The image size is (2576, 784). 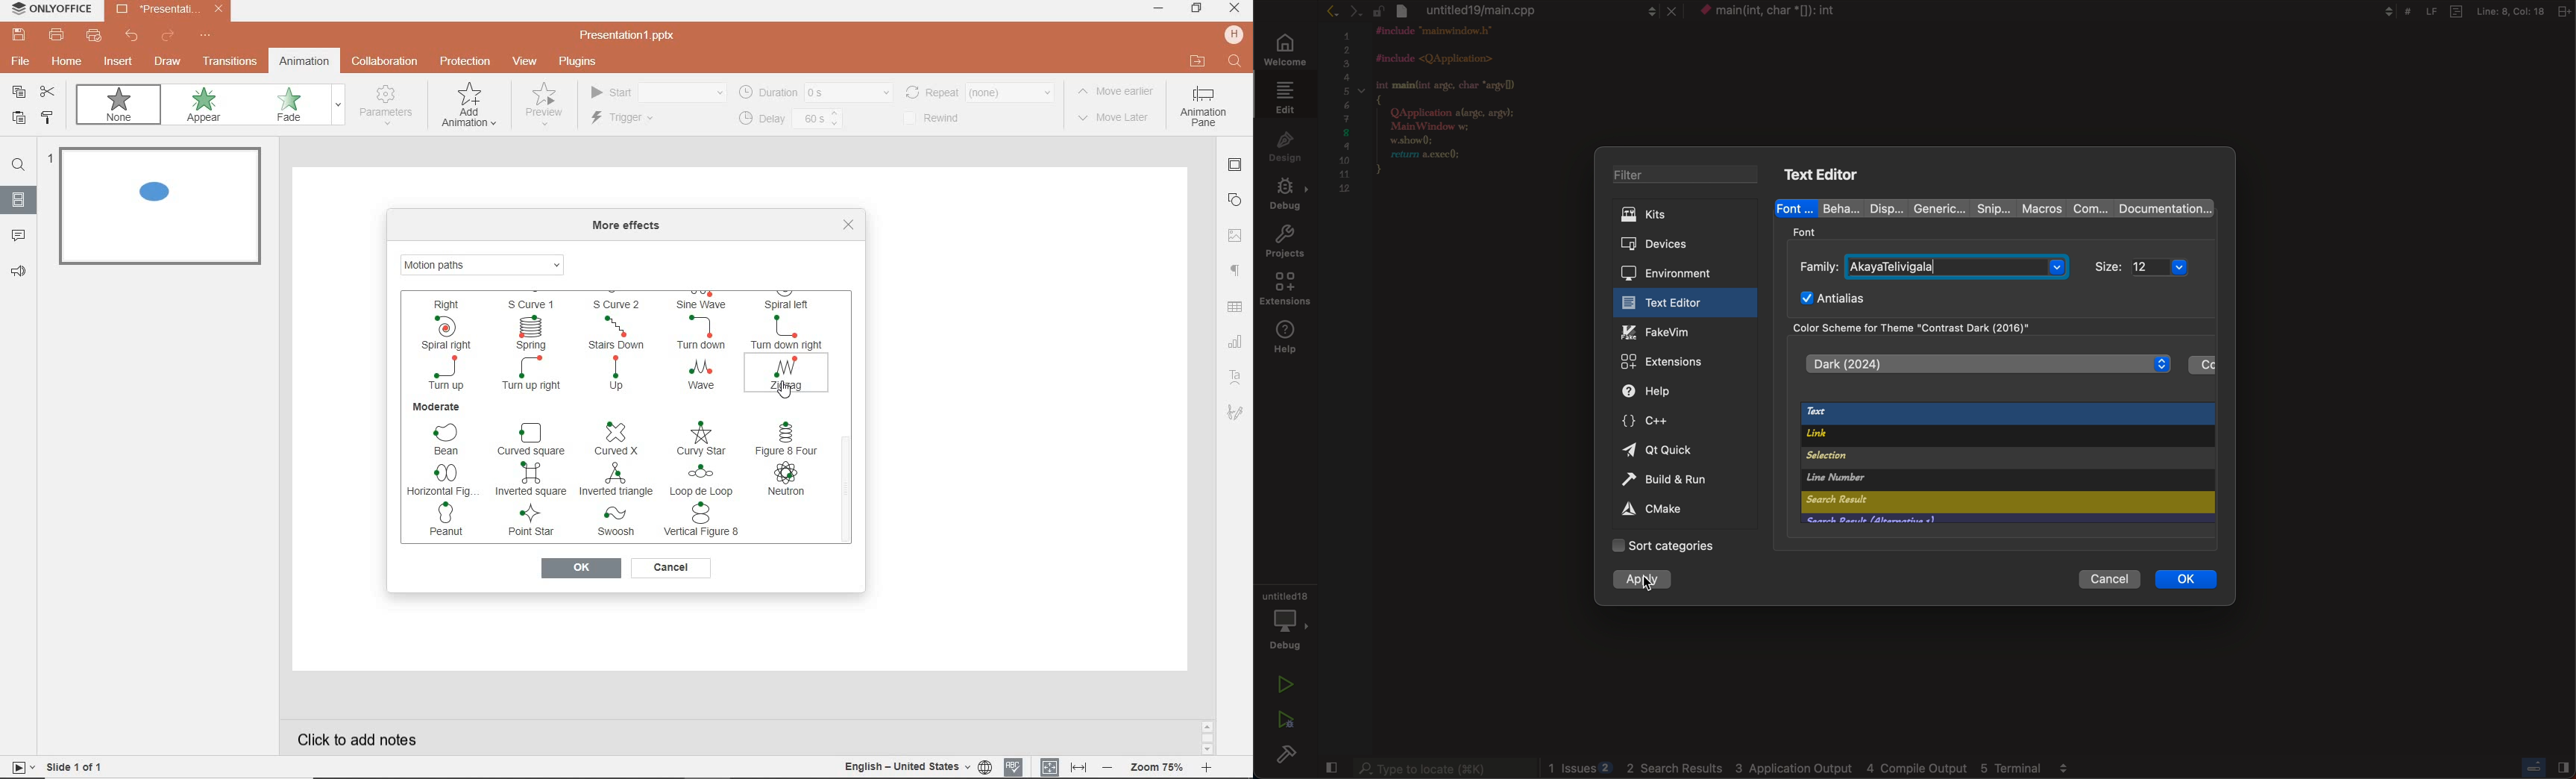 What do you see at coordinates (614, 438) in the screenshot?
I see `curved x` at bounding box center [614, 438].